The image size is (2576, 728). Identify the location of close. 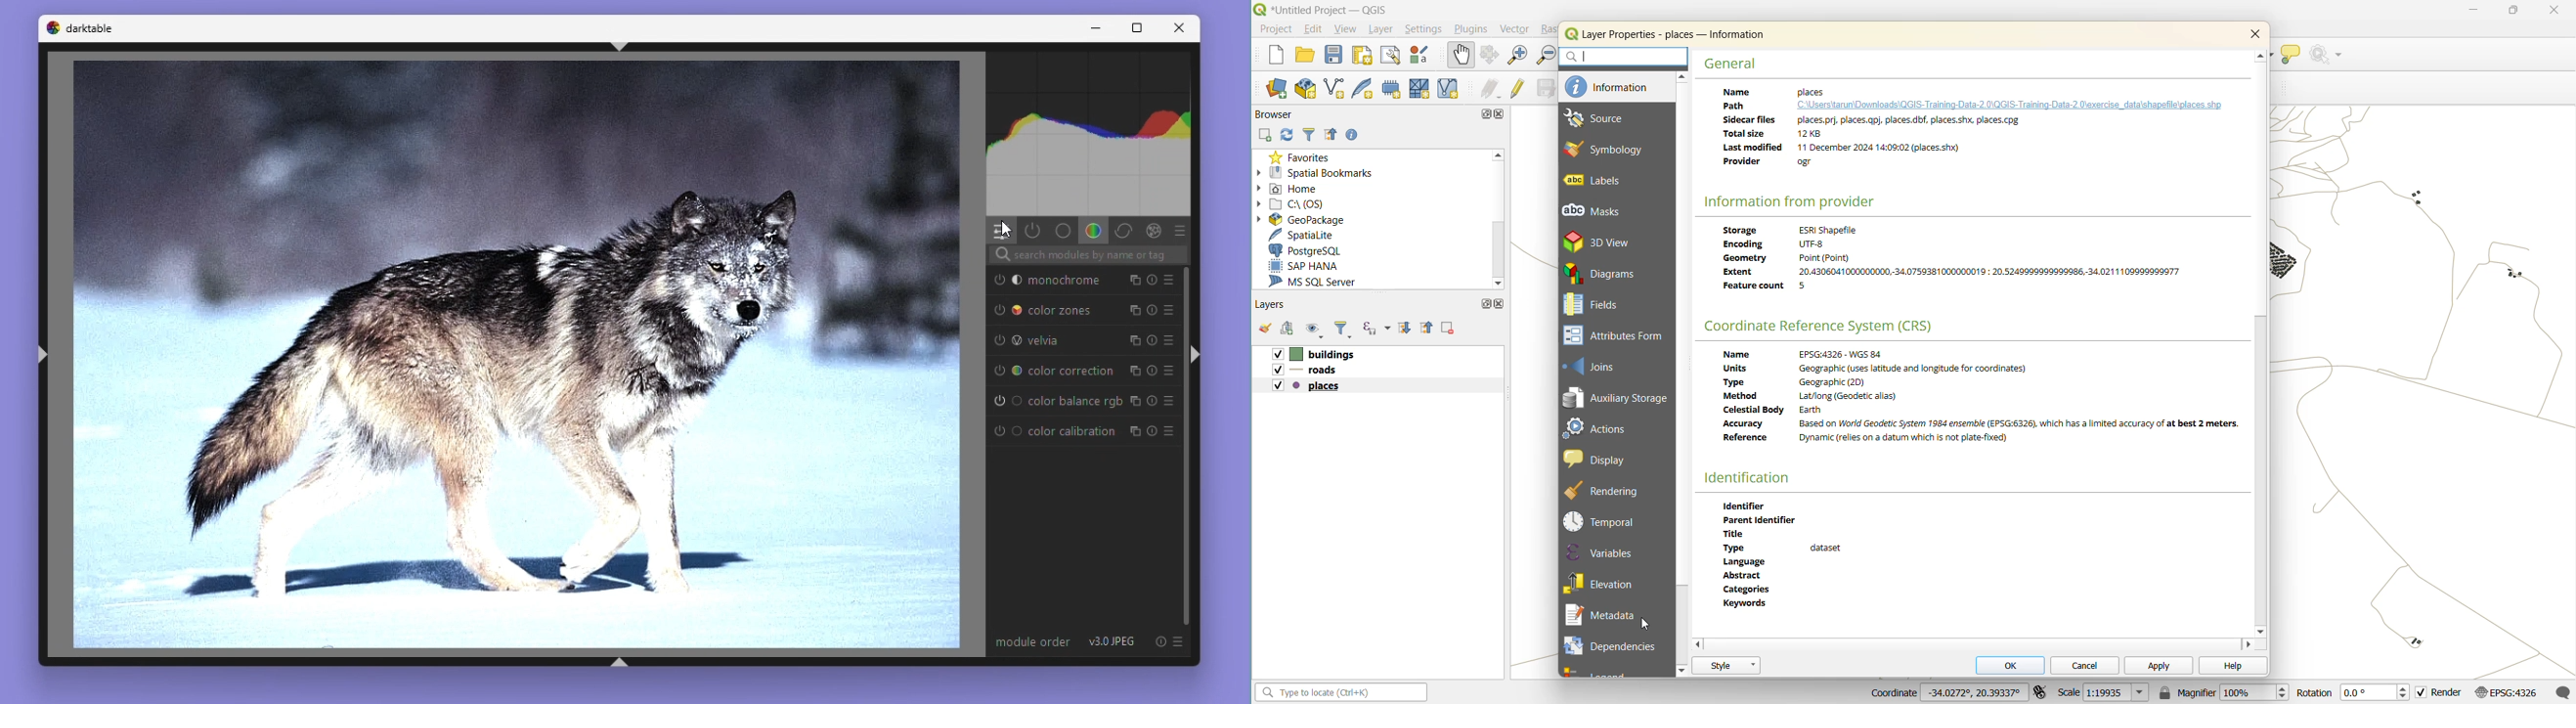
(1527, 135).